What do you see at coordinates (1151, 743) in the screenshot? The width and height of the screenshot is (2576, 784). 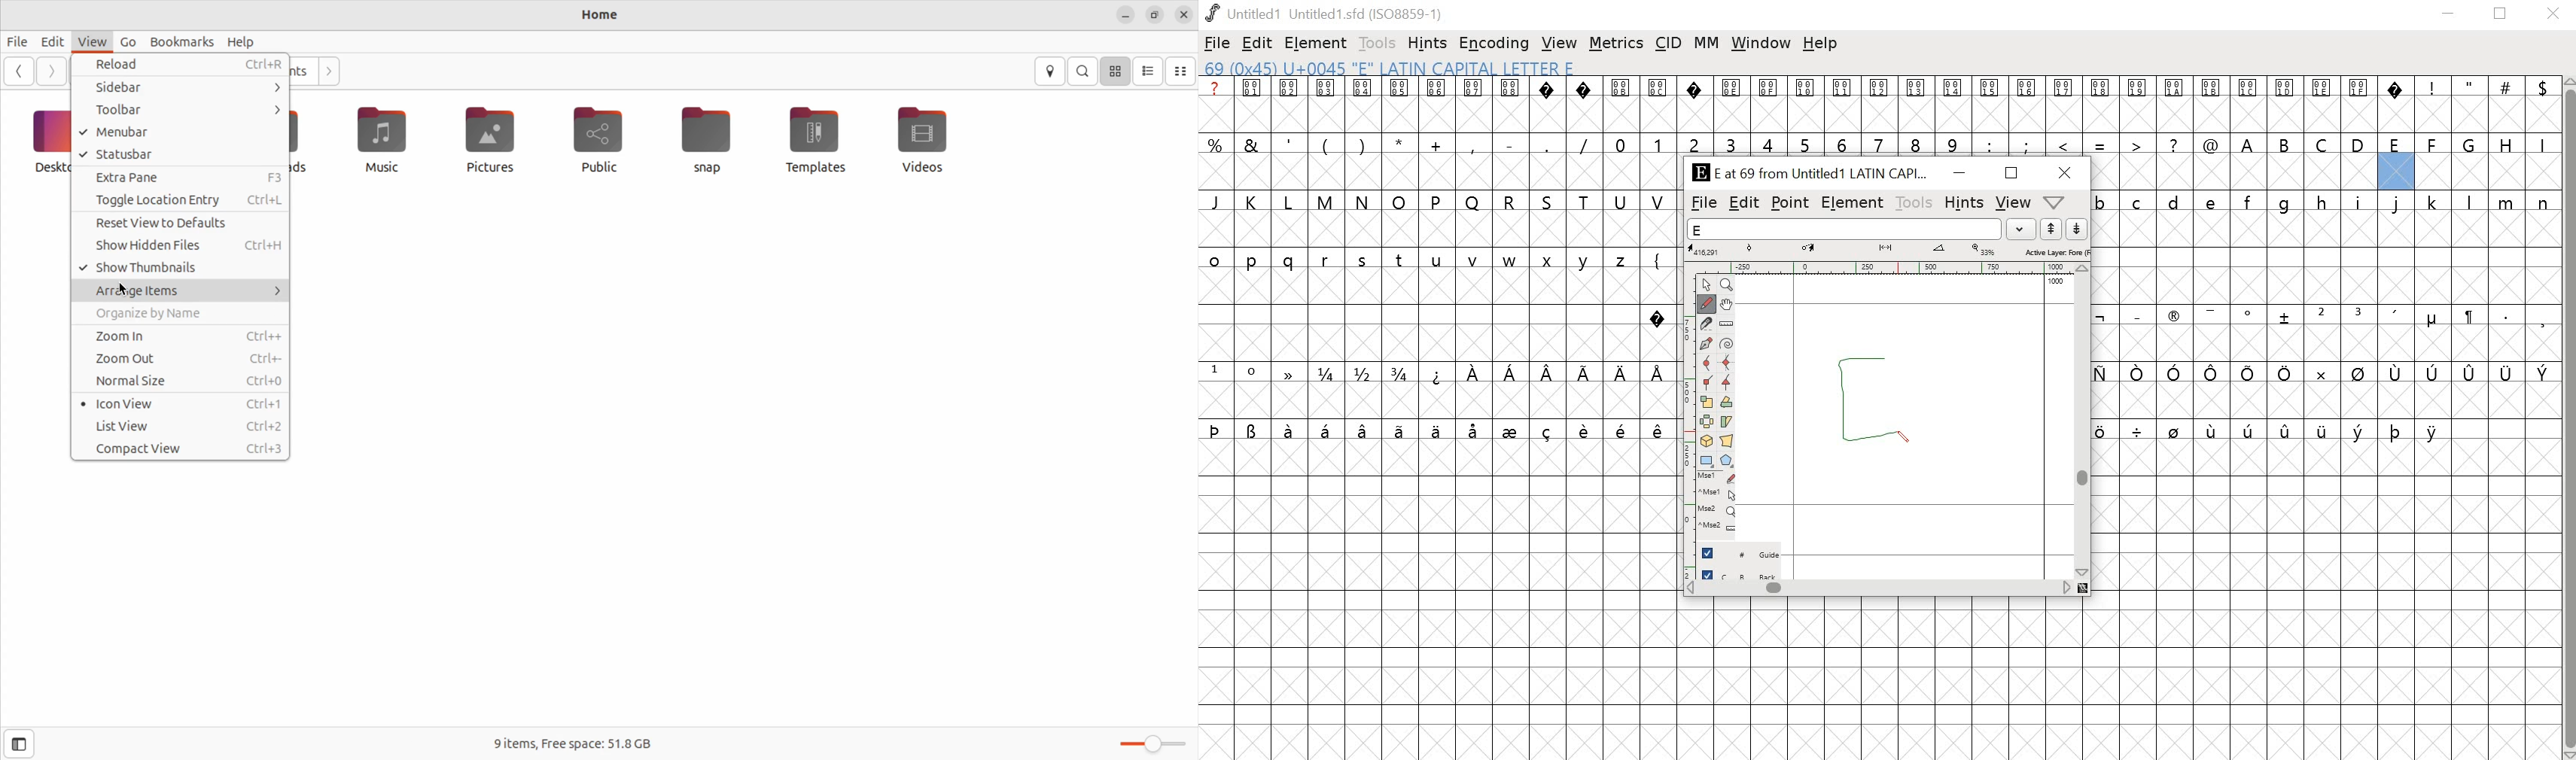 I see `toggle bar` at bounding box center [1151, 743].